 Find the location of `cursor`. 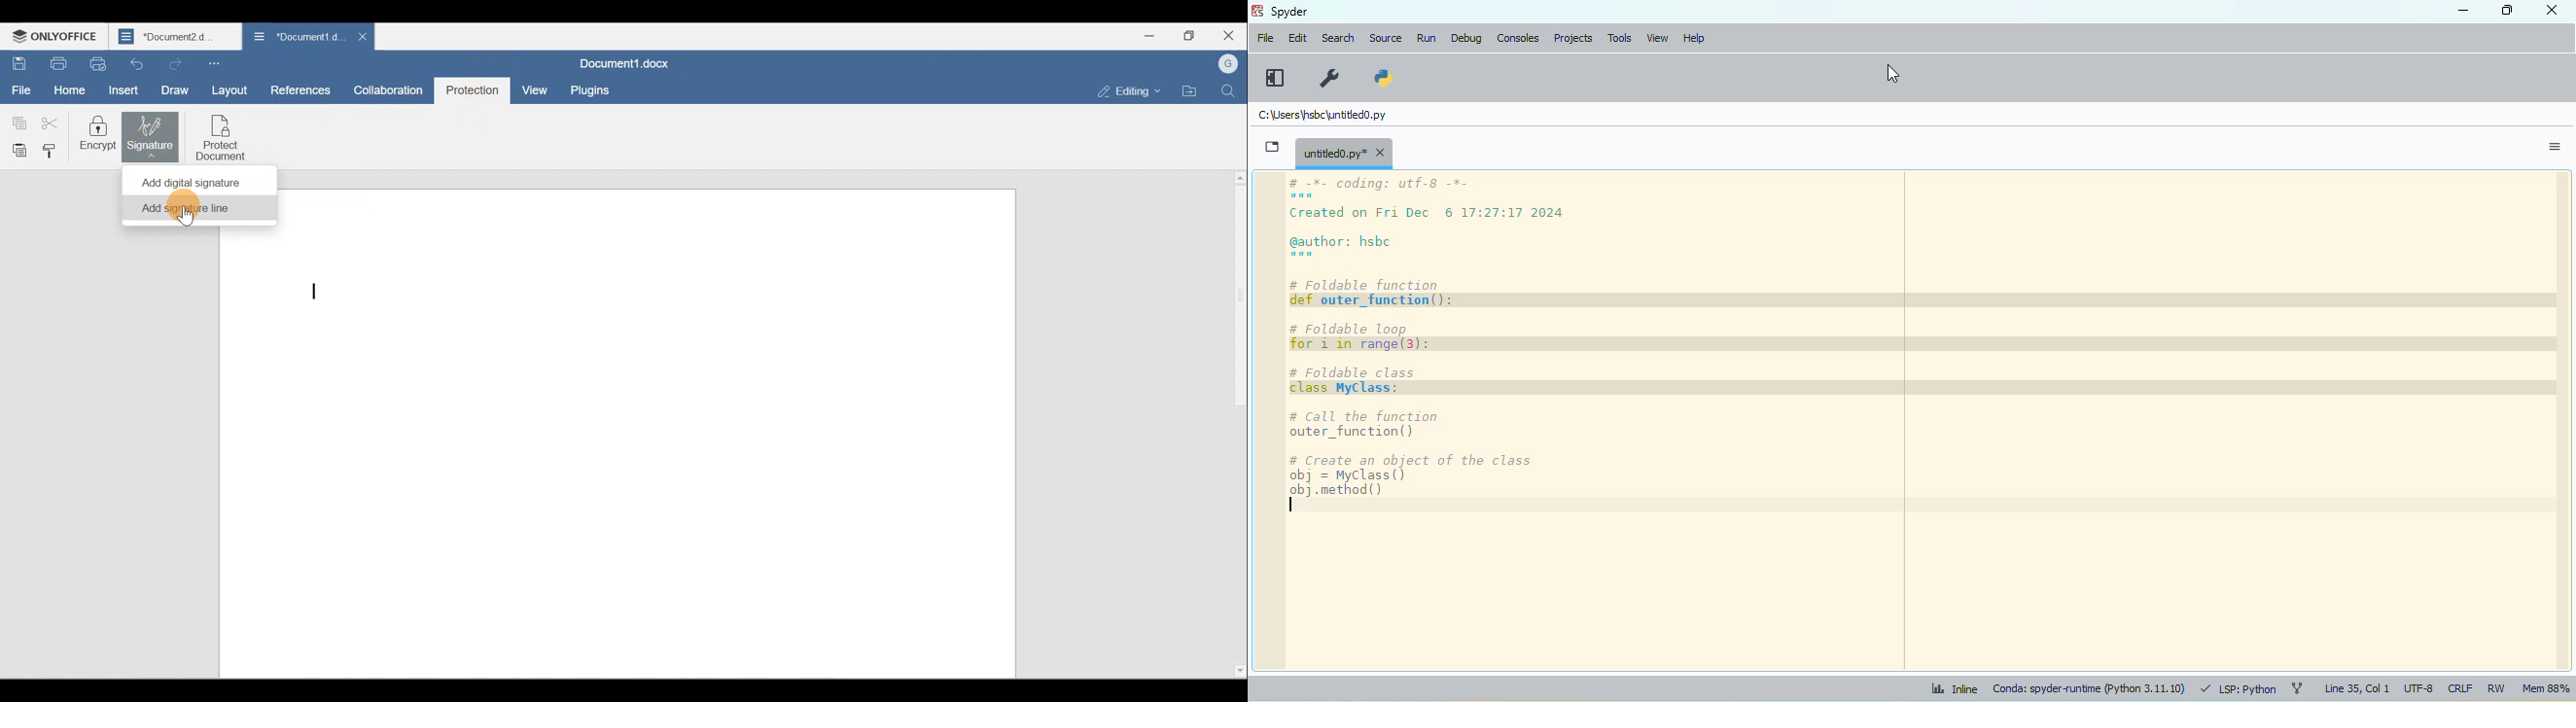

cursor is located at coordinates (1349, 99).